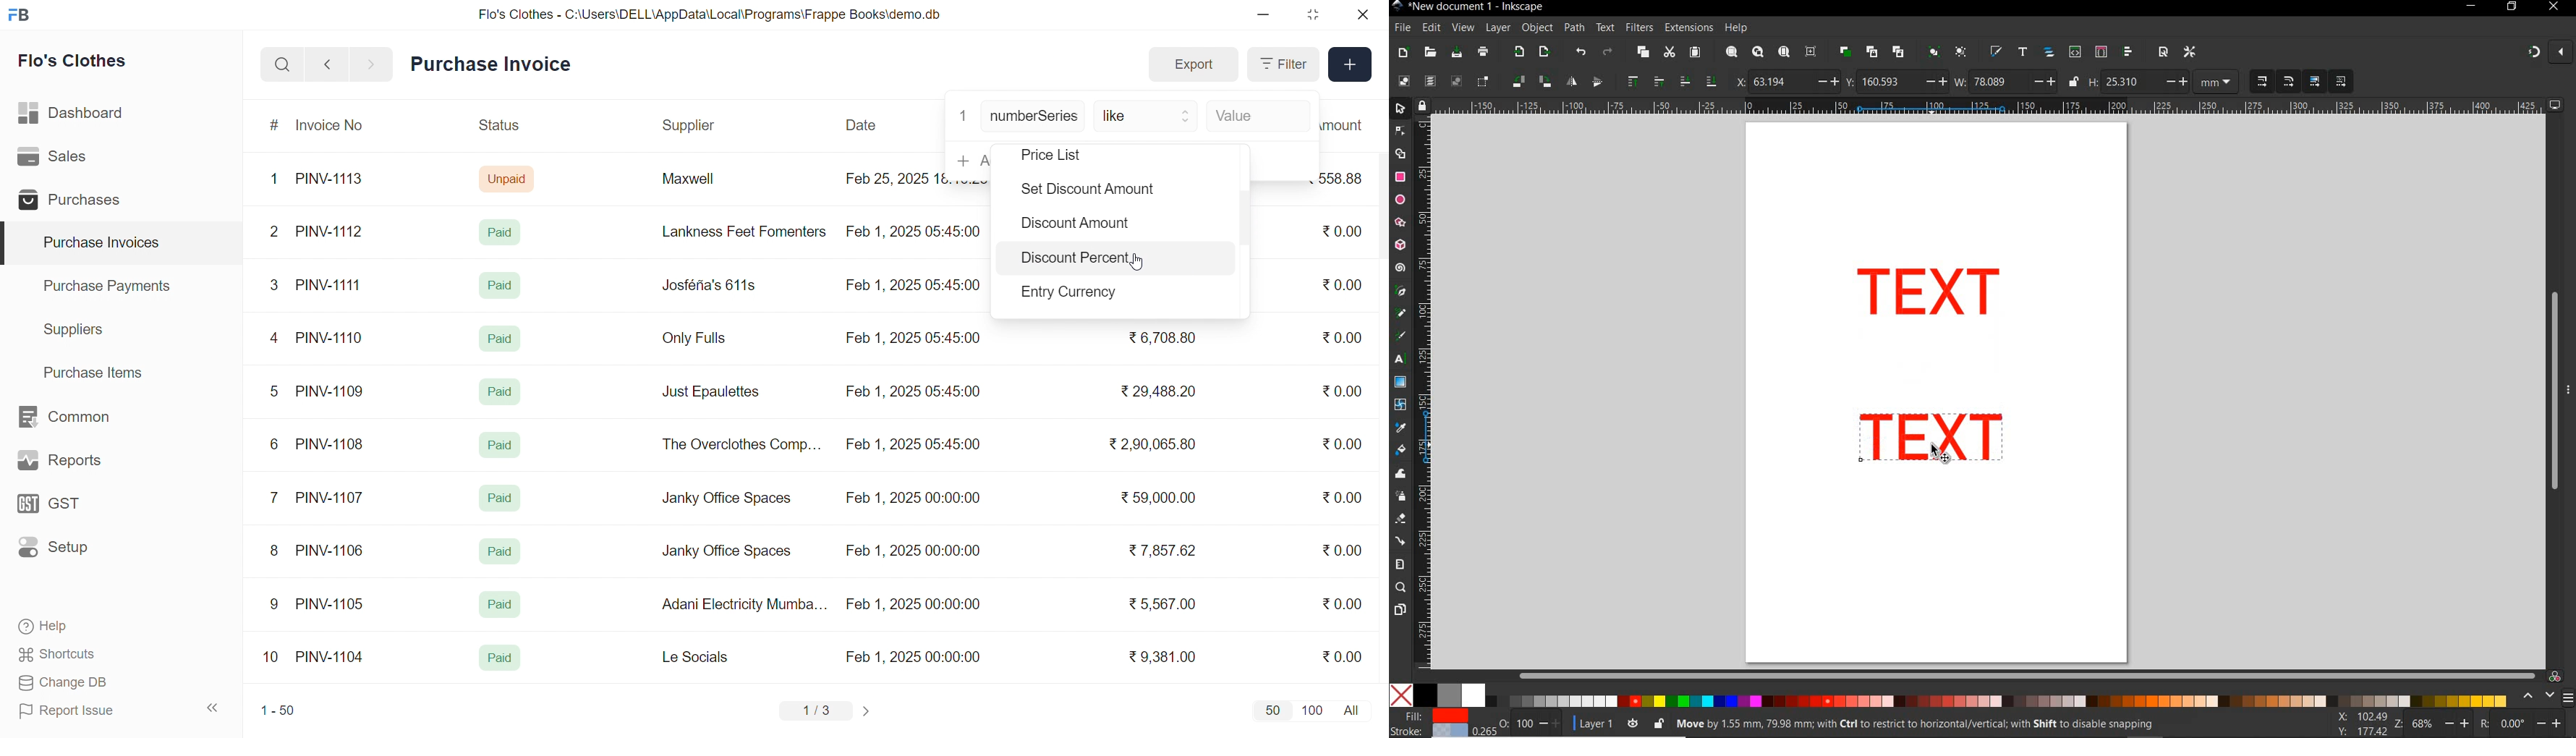 The width and height of the screenshot is (2576, 756). What do you see at coordinates (501, 551) in the screenshot?
I see `Paid` at bounding box center [501, 551].